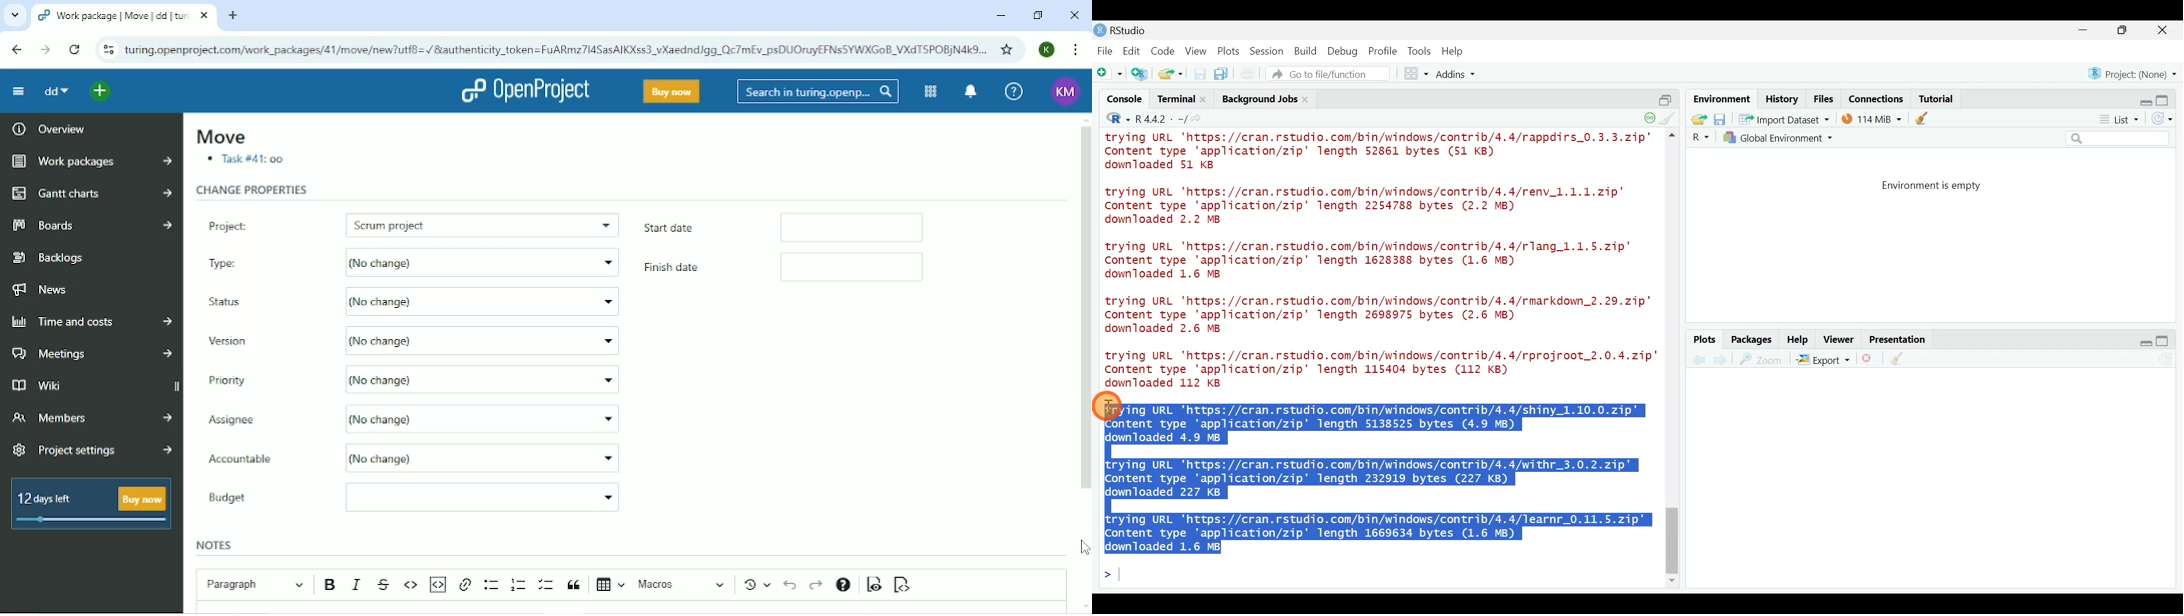 This screenshot has height=616, width=2184. Describe the element at coordinates (2168, 341) in the screenshot. I see `maximize` at that location.